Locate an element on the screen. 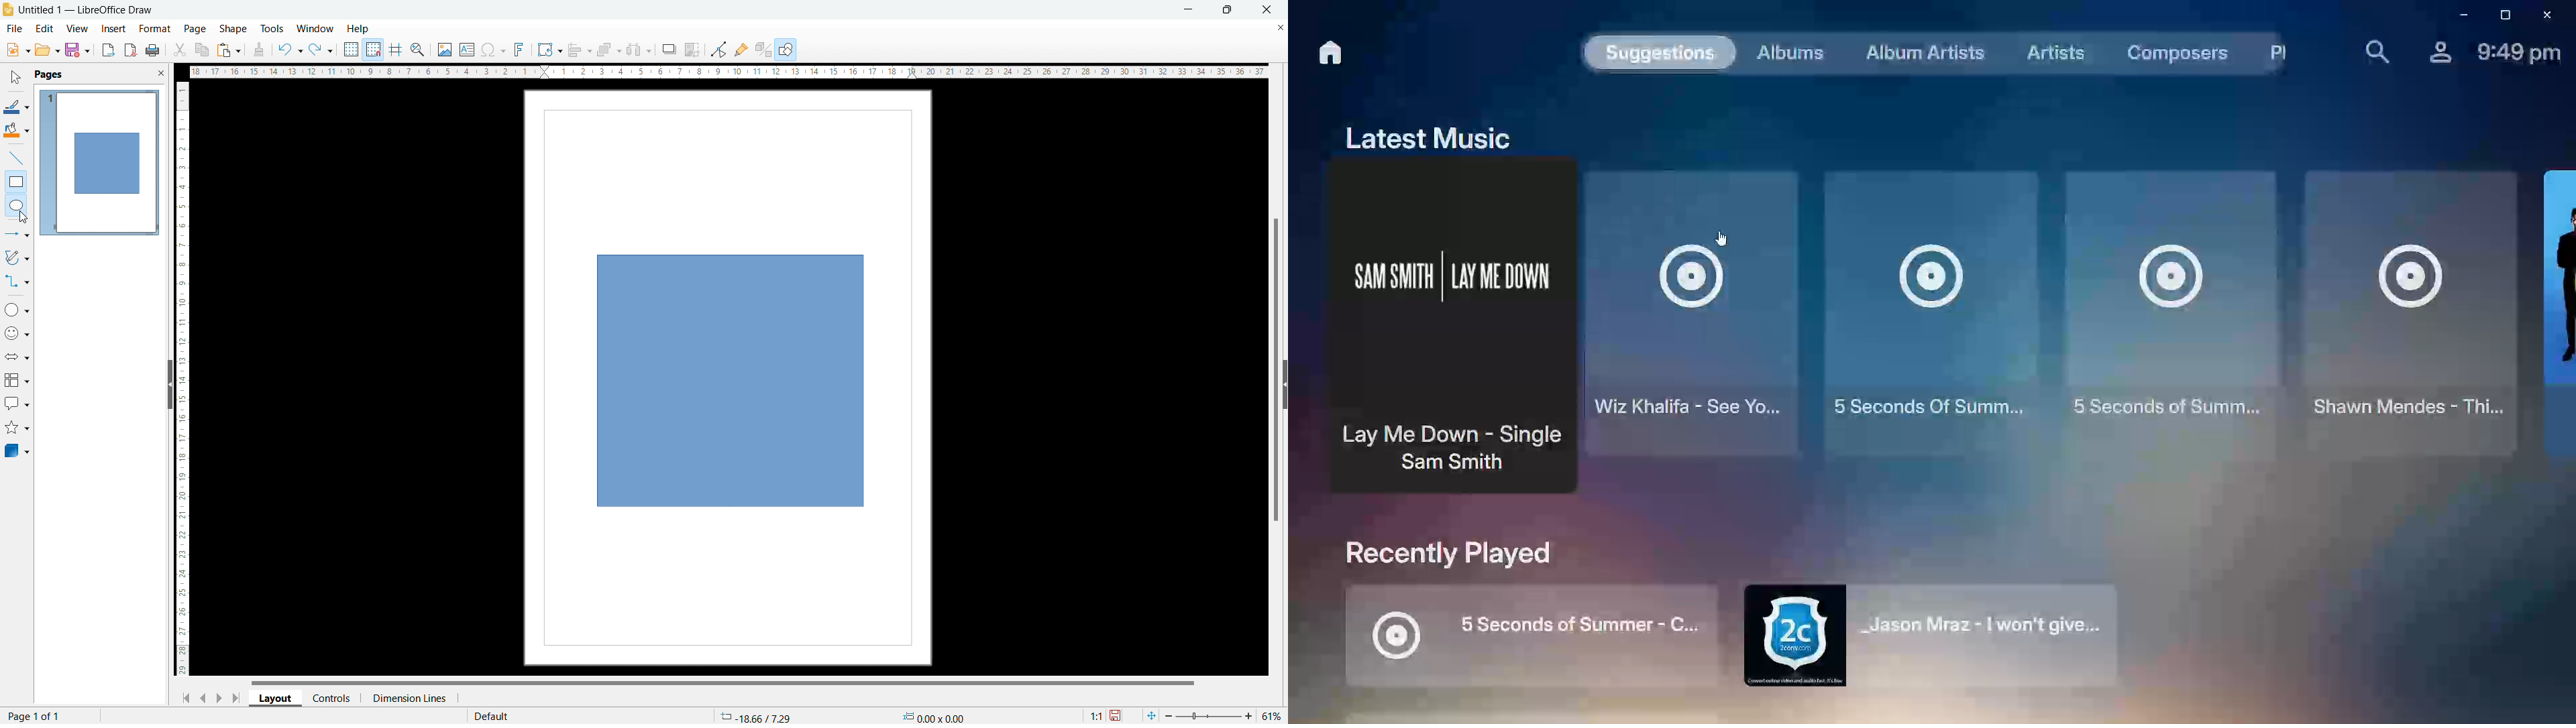 The image size is (2576, 728). insert special character is located at coordinates (494, 50).